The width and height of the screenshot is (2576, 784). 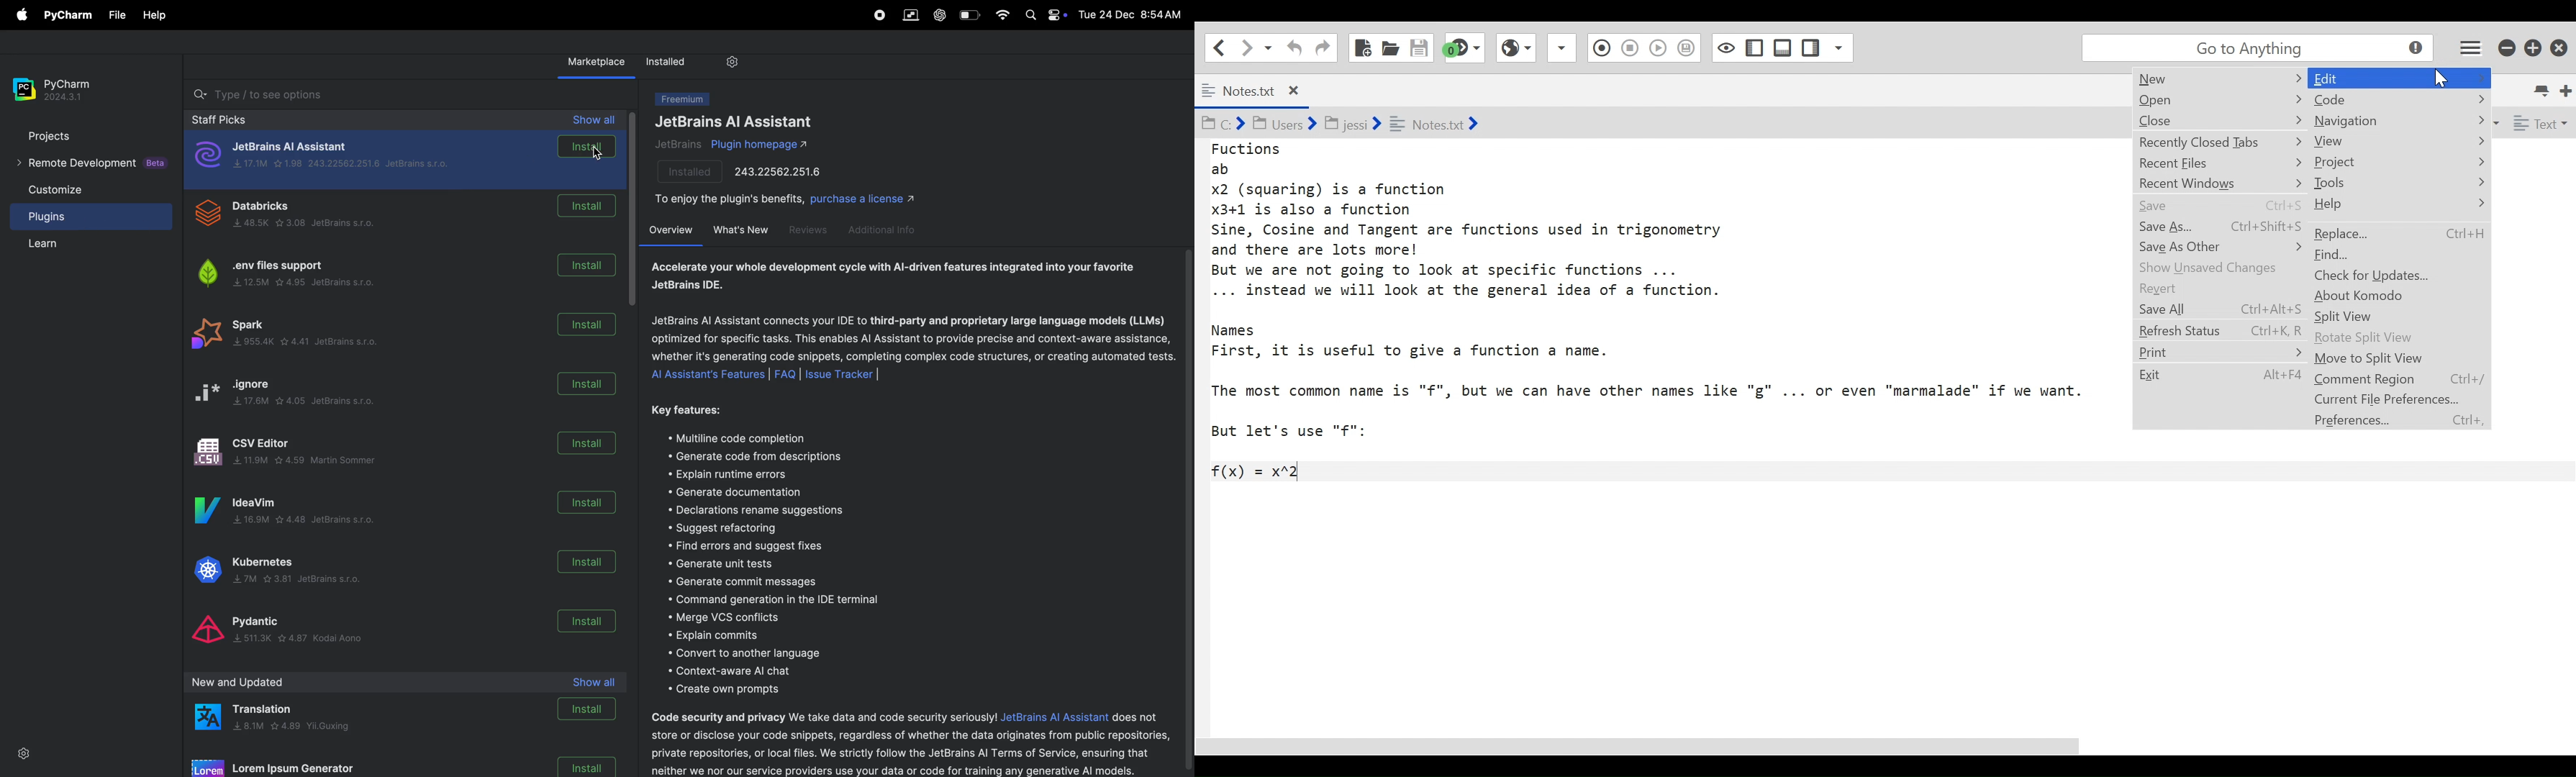 I want to click on install, so click(x=586, y=562).